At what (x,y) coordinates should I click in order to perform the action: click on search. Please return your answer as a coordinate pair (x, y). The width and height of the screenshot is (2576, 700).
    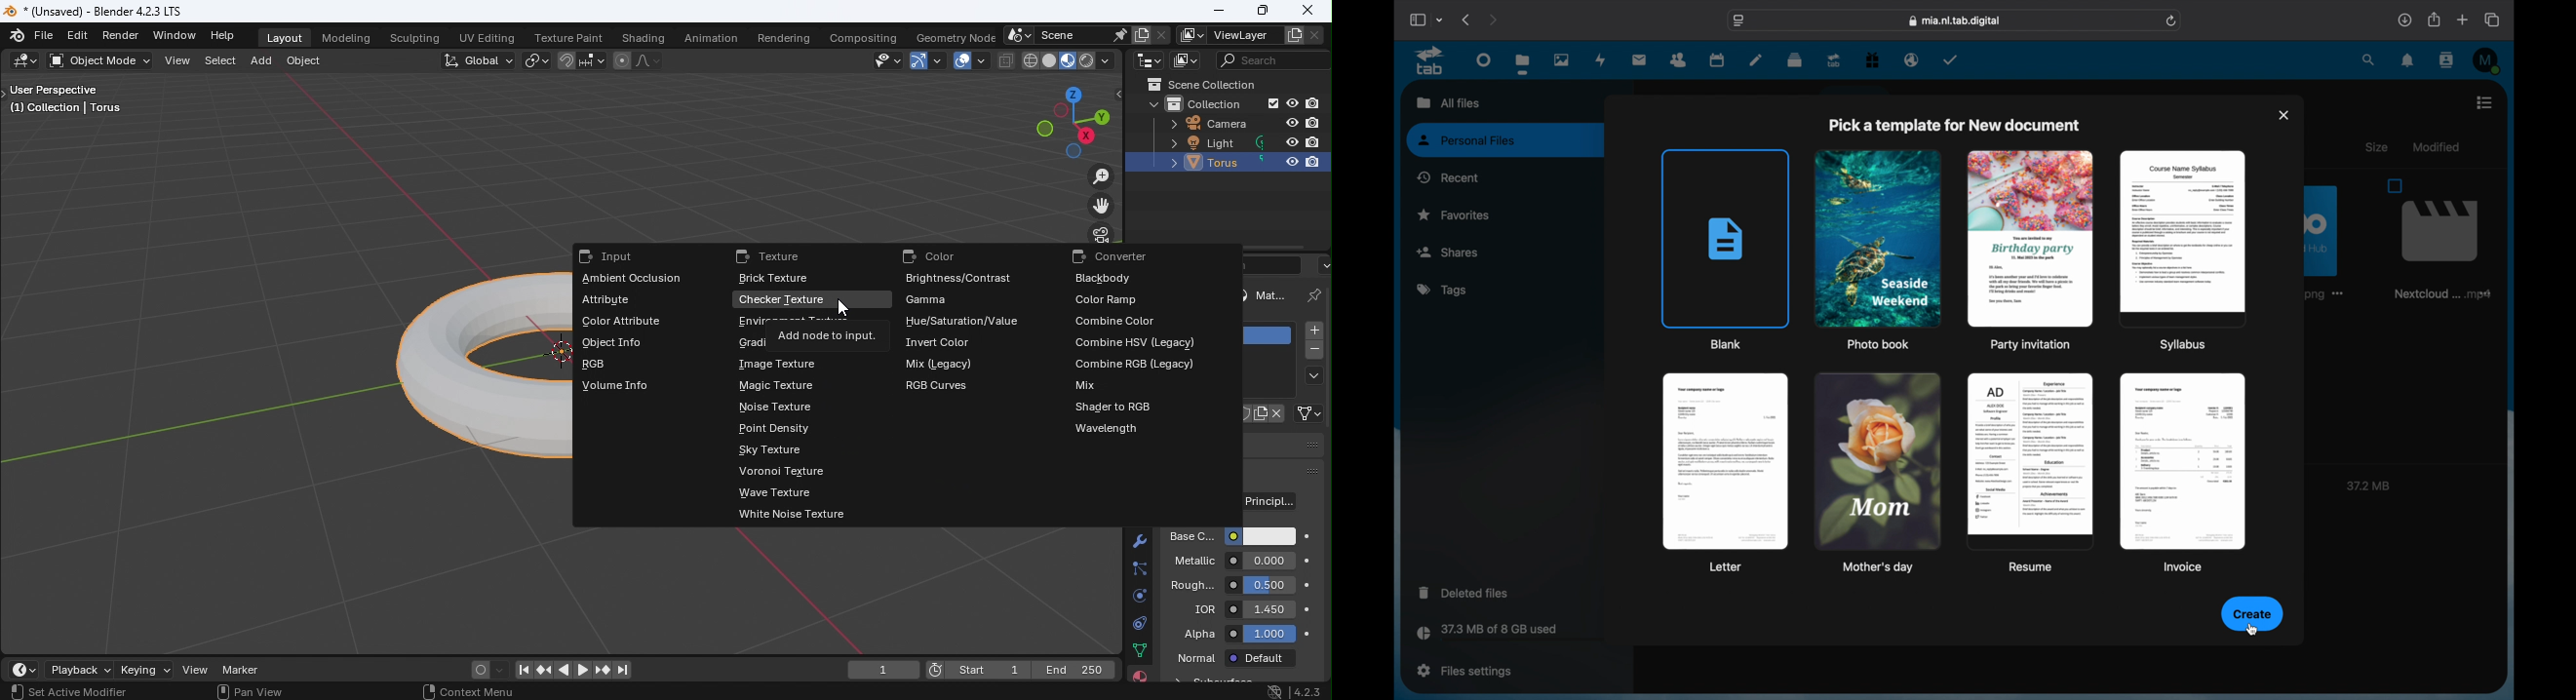
    Looking at the image, I should click on (2370, 61).